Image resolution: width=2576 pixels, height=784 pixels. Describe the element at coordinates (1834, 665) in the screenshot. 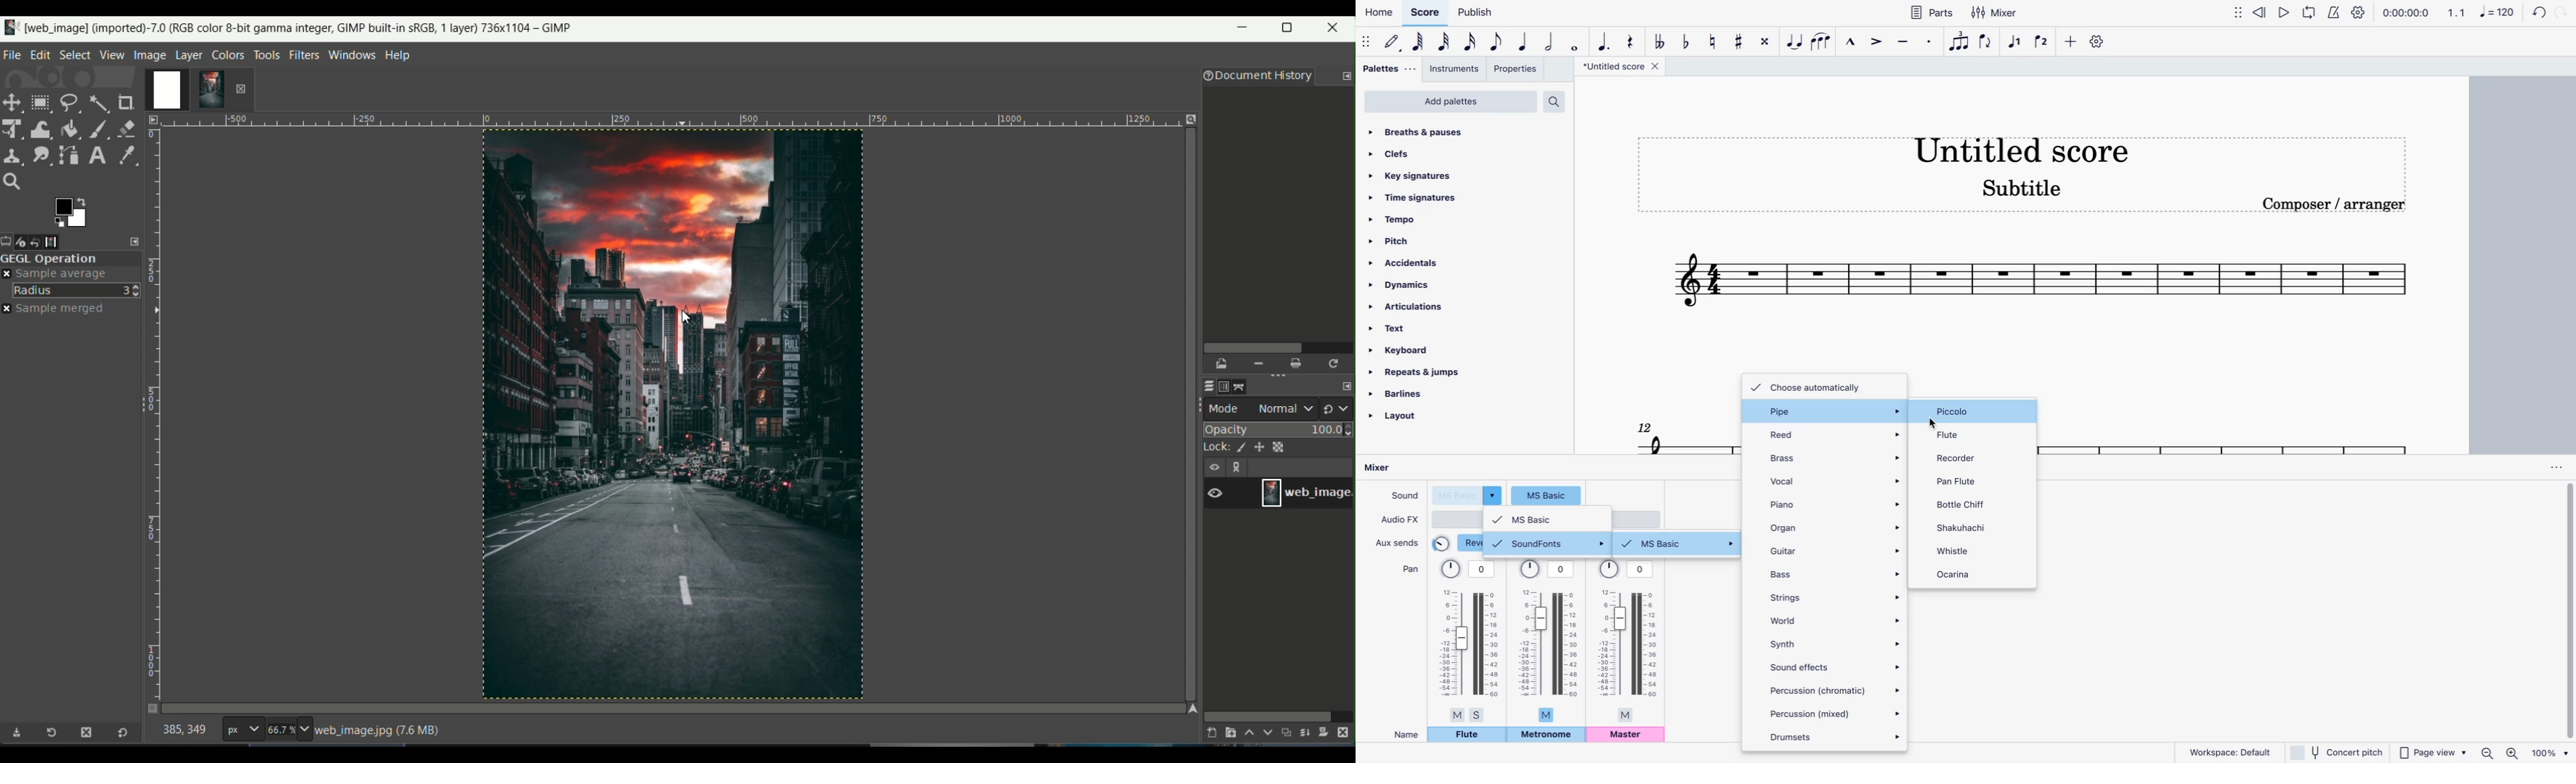

I see `sound effects` at that location.